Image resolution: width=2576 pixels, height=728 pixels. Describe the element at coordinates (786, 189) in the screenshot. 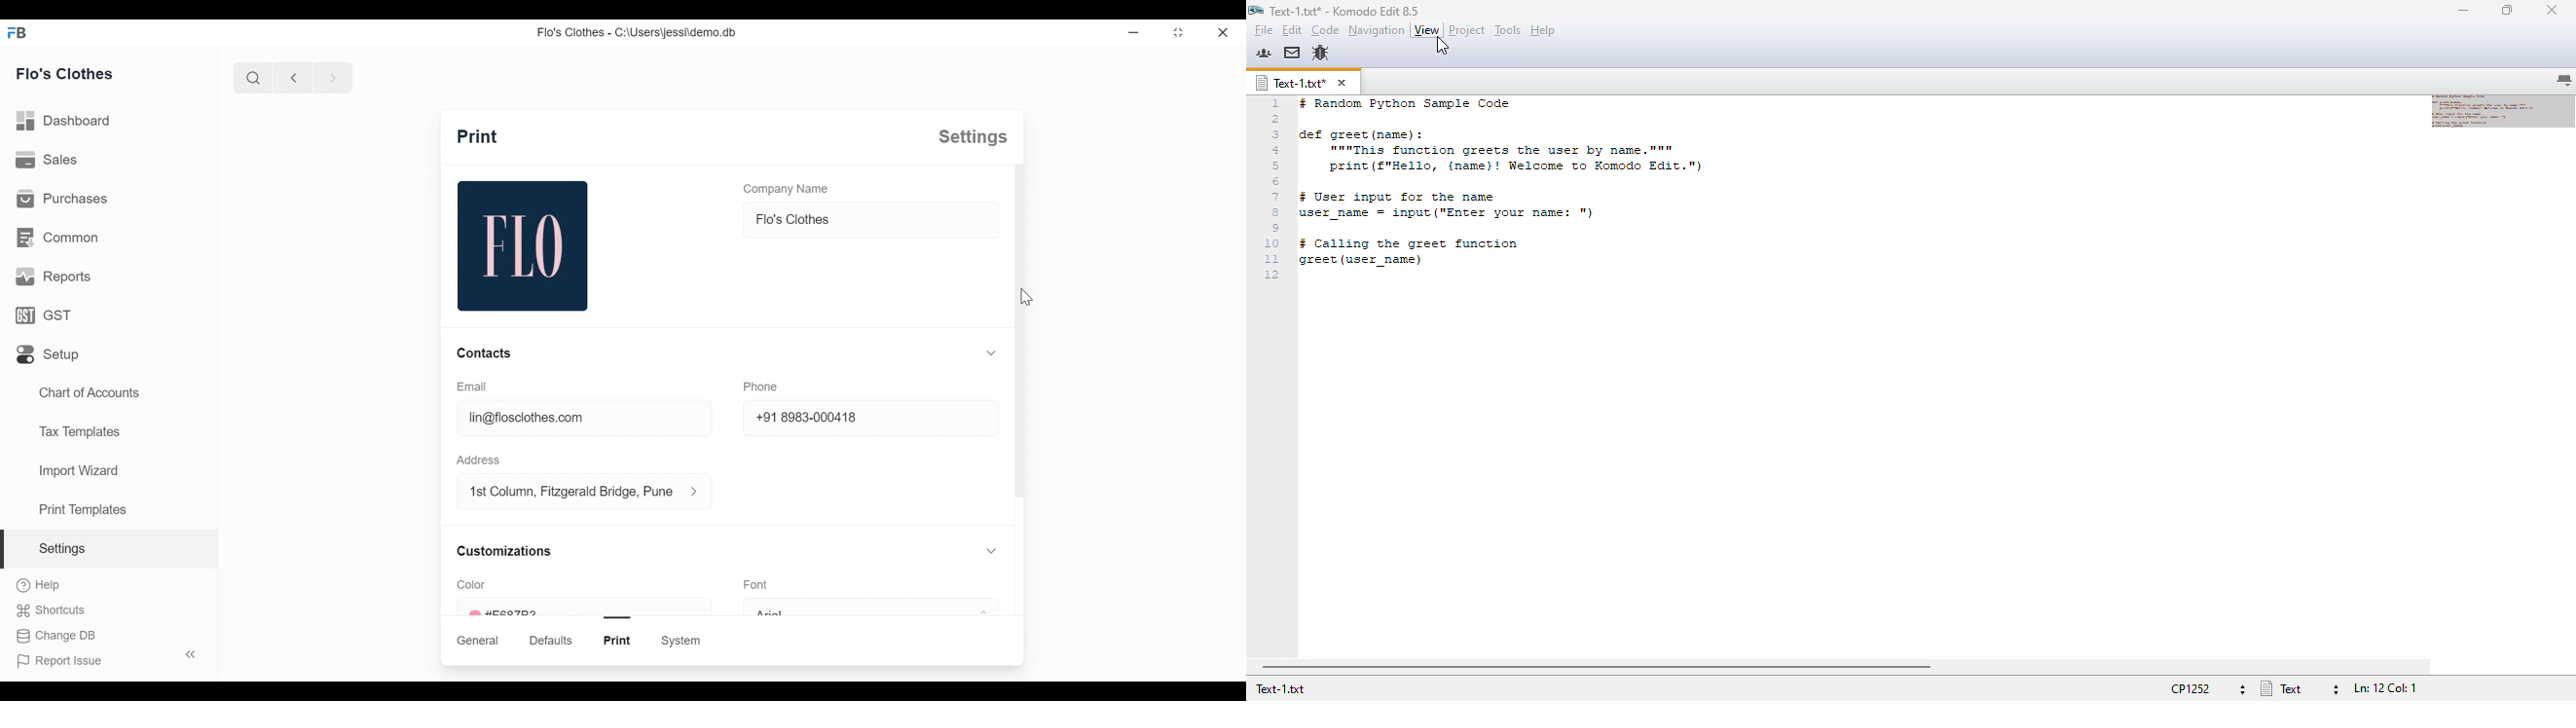

I see `company name` at that location.